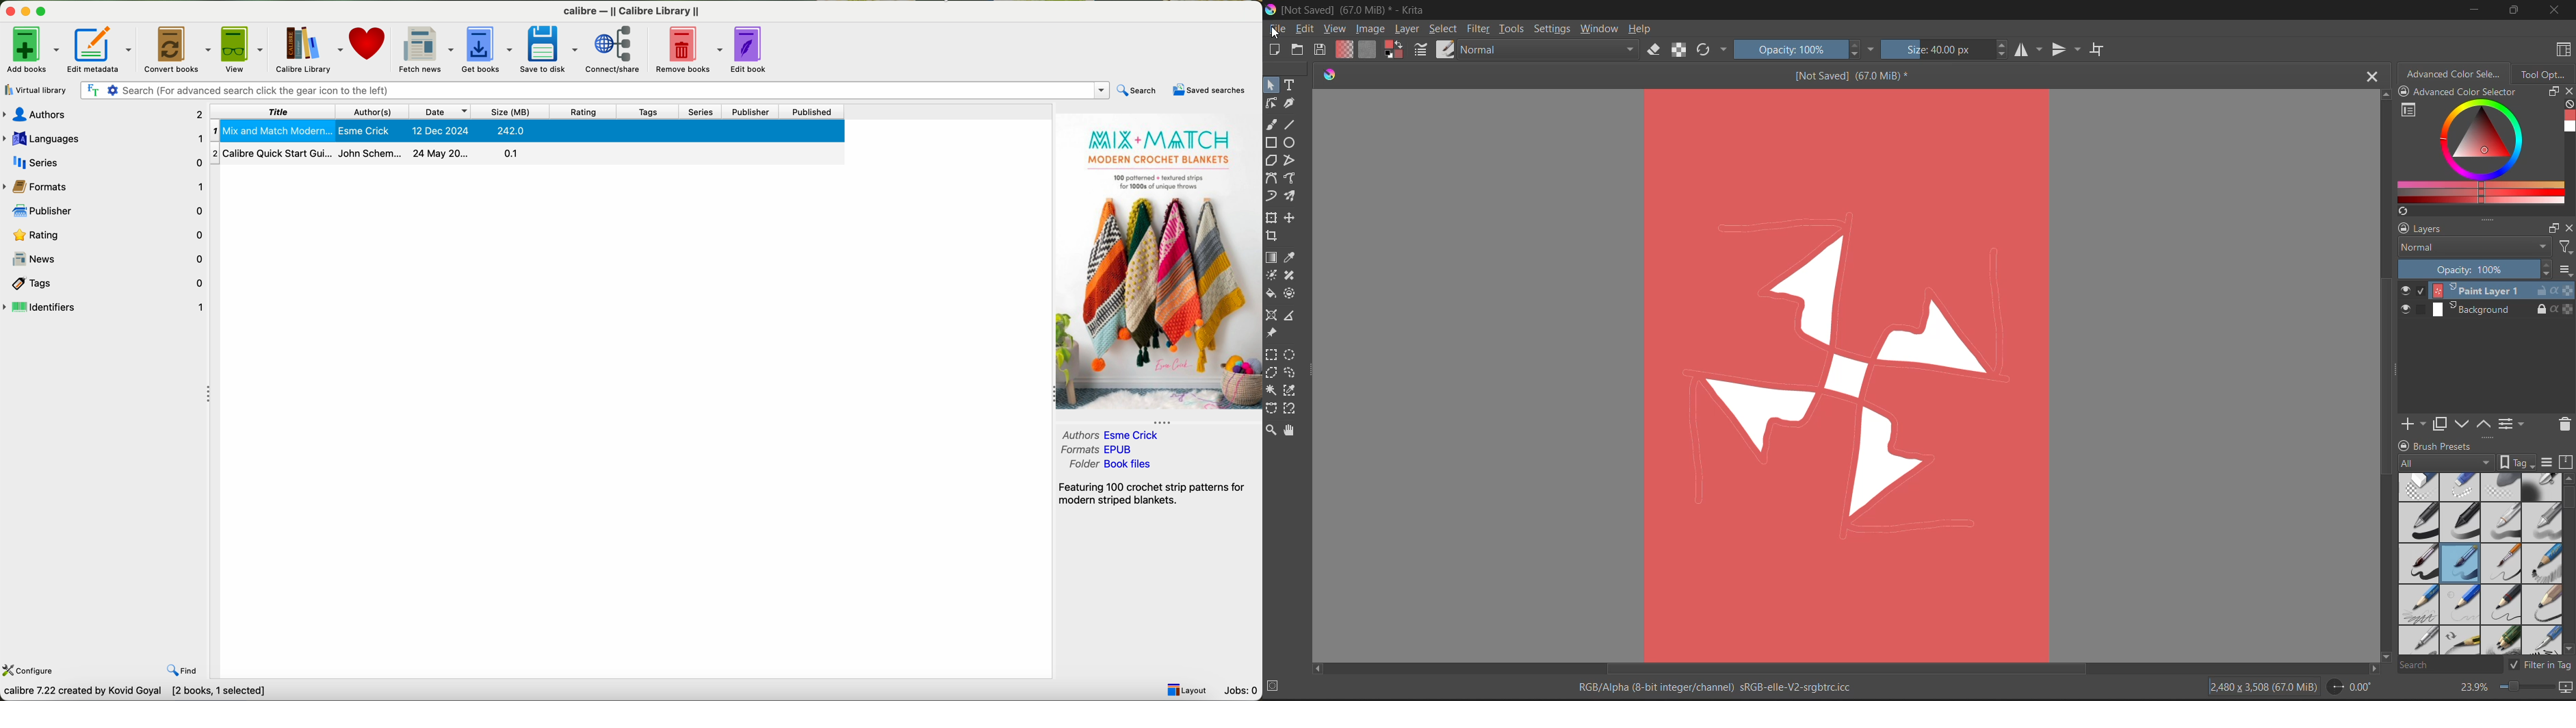 This screenshot has height=728, width=2576. Describe the element at coordinates (2565, 49) in the screenshot. I see `choose workspace` at that location.